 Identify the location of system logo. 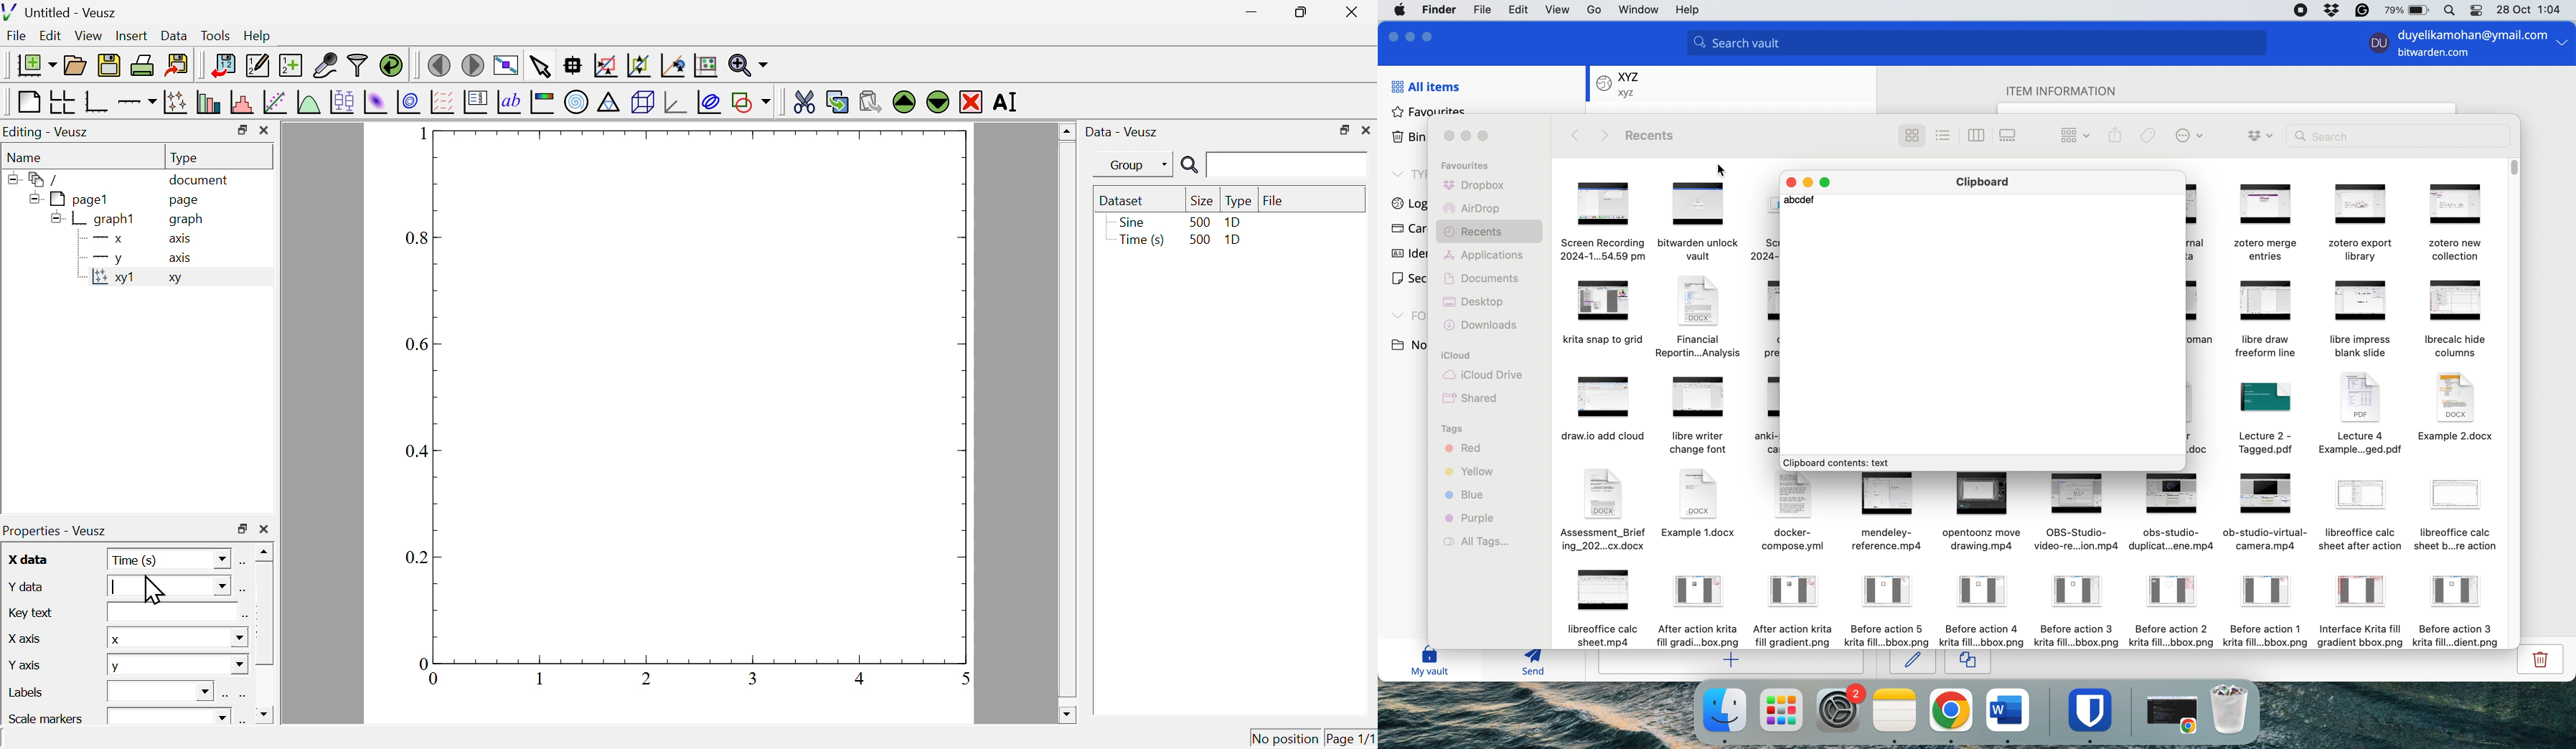
(1401, 9).